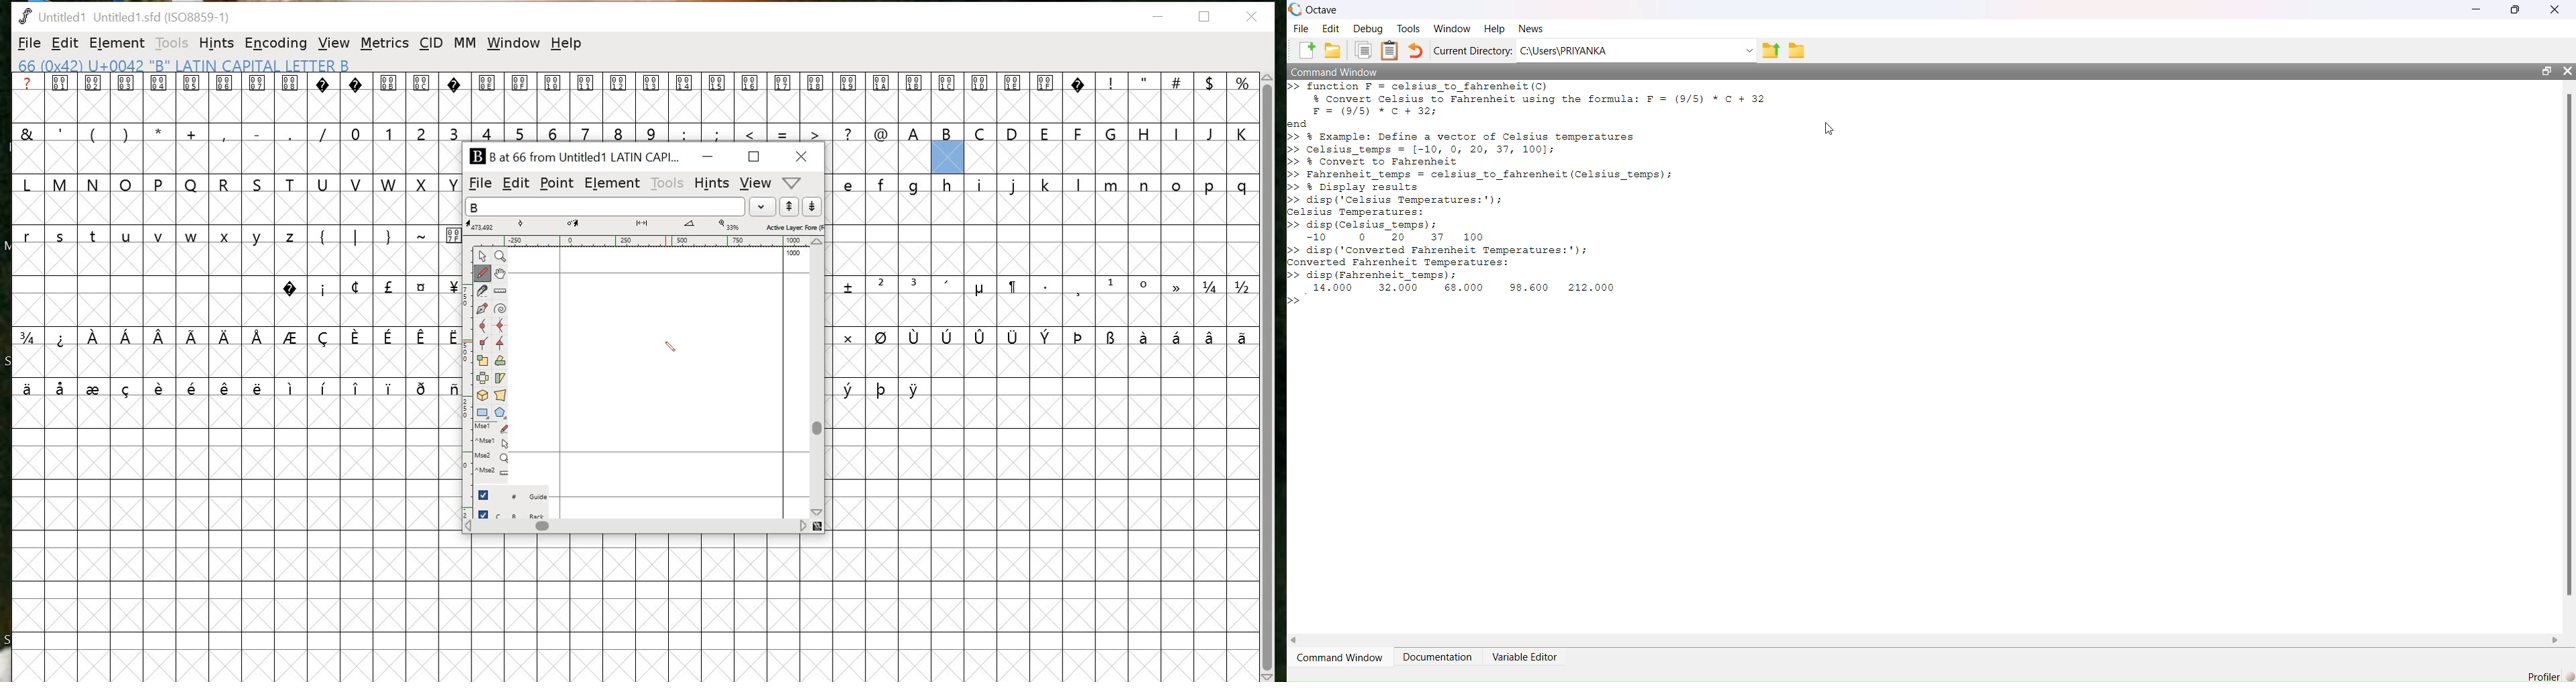 Image resolution: width=2576 pixels, height=700 pixels. What do you see at coordinates (65, 43) in the screenshot?
I see `EDIT` at bounding box center [65, 43].